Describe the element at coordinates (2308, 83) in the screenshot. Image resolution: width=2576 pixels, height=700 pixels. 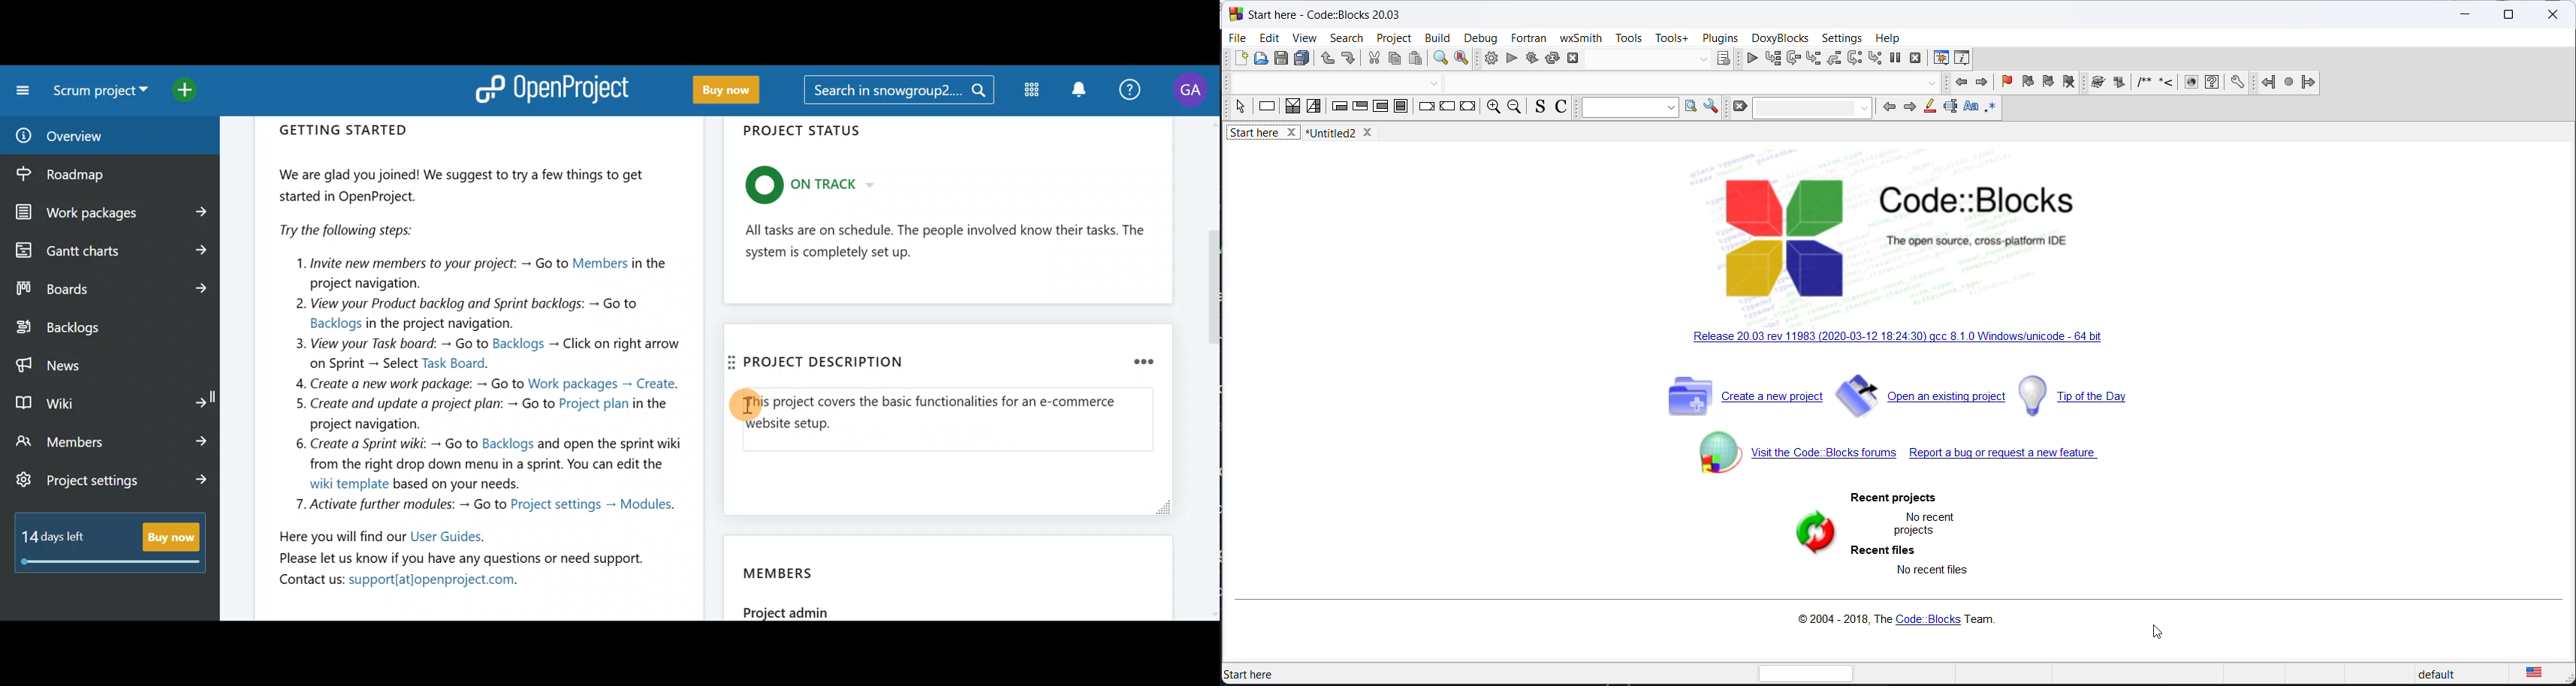
I see `jump forward` at that location.